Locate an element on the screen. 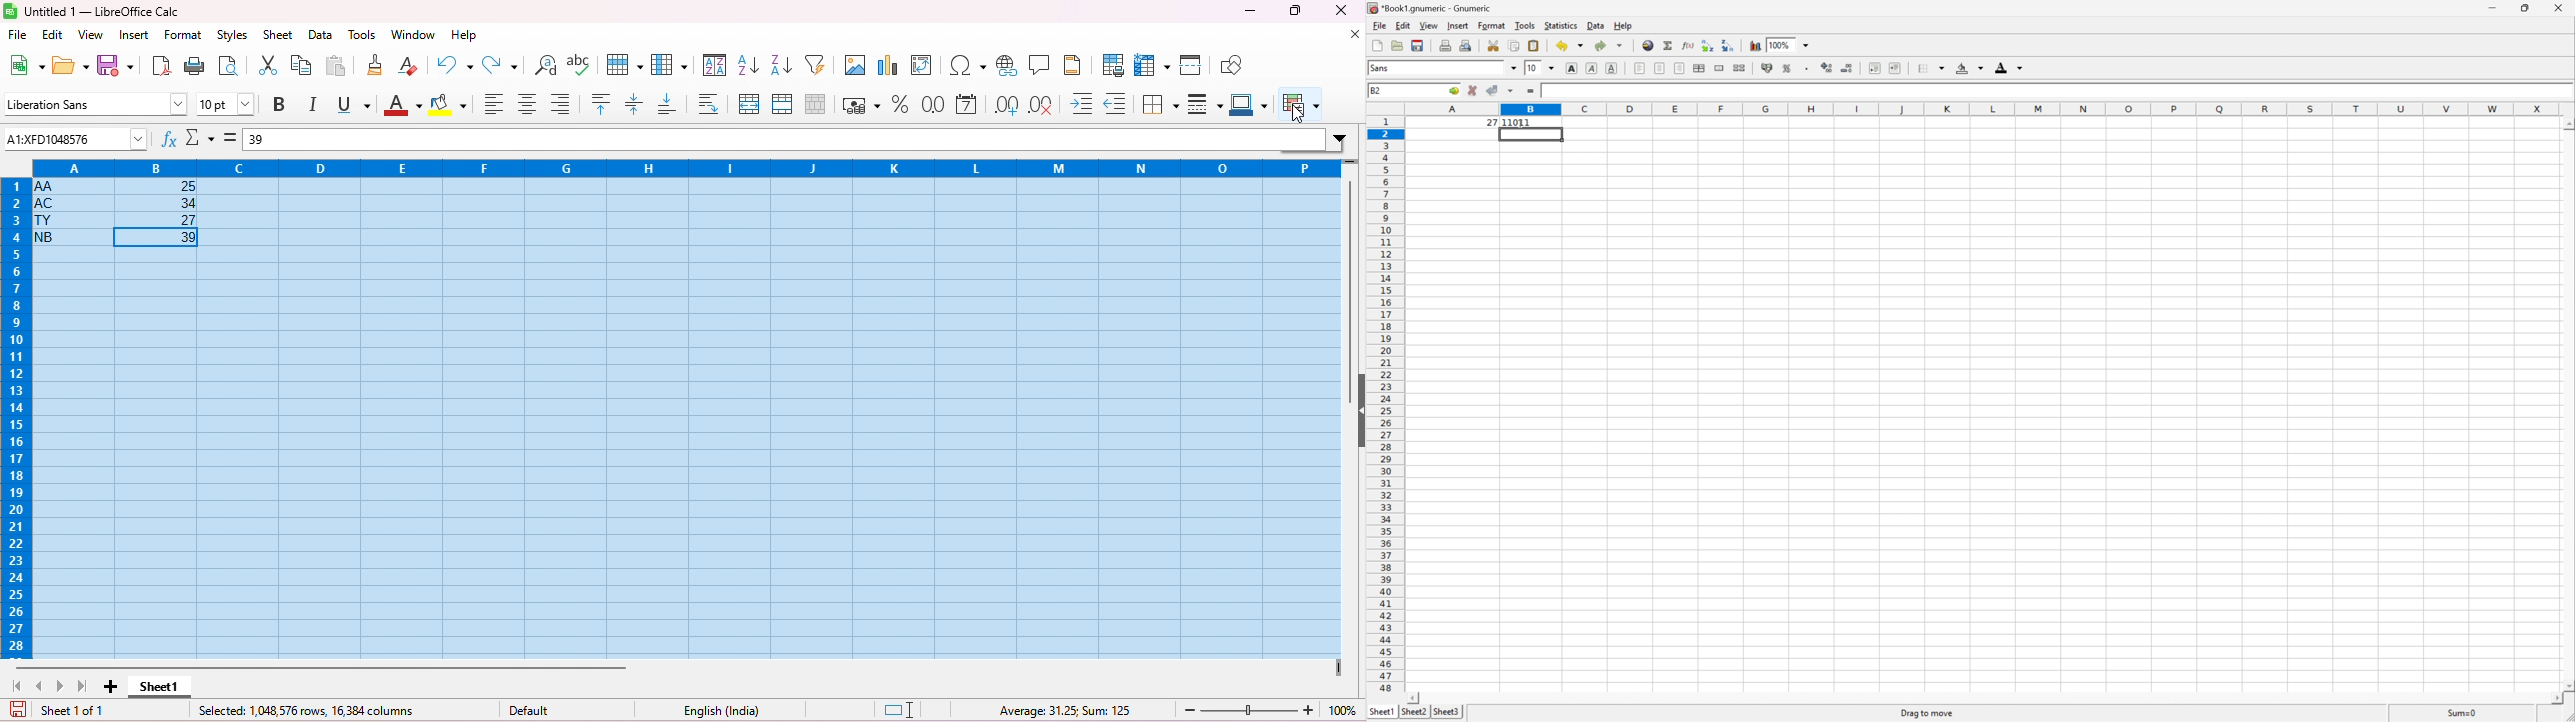 This screenshot has width=2576, height=728. Increase the decimals displayed is located at coordinates (1827, 66).